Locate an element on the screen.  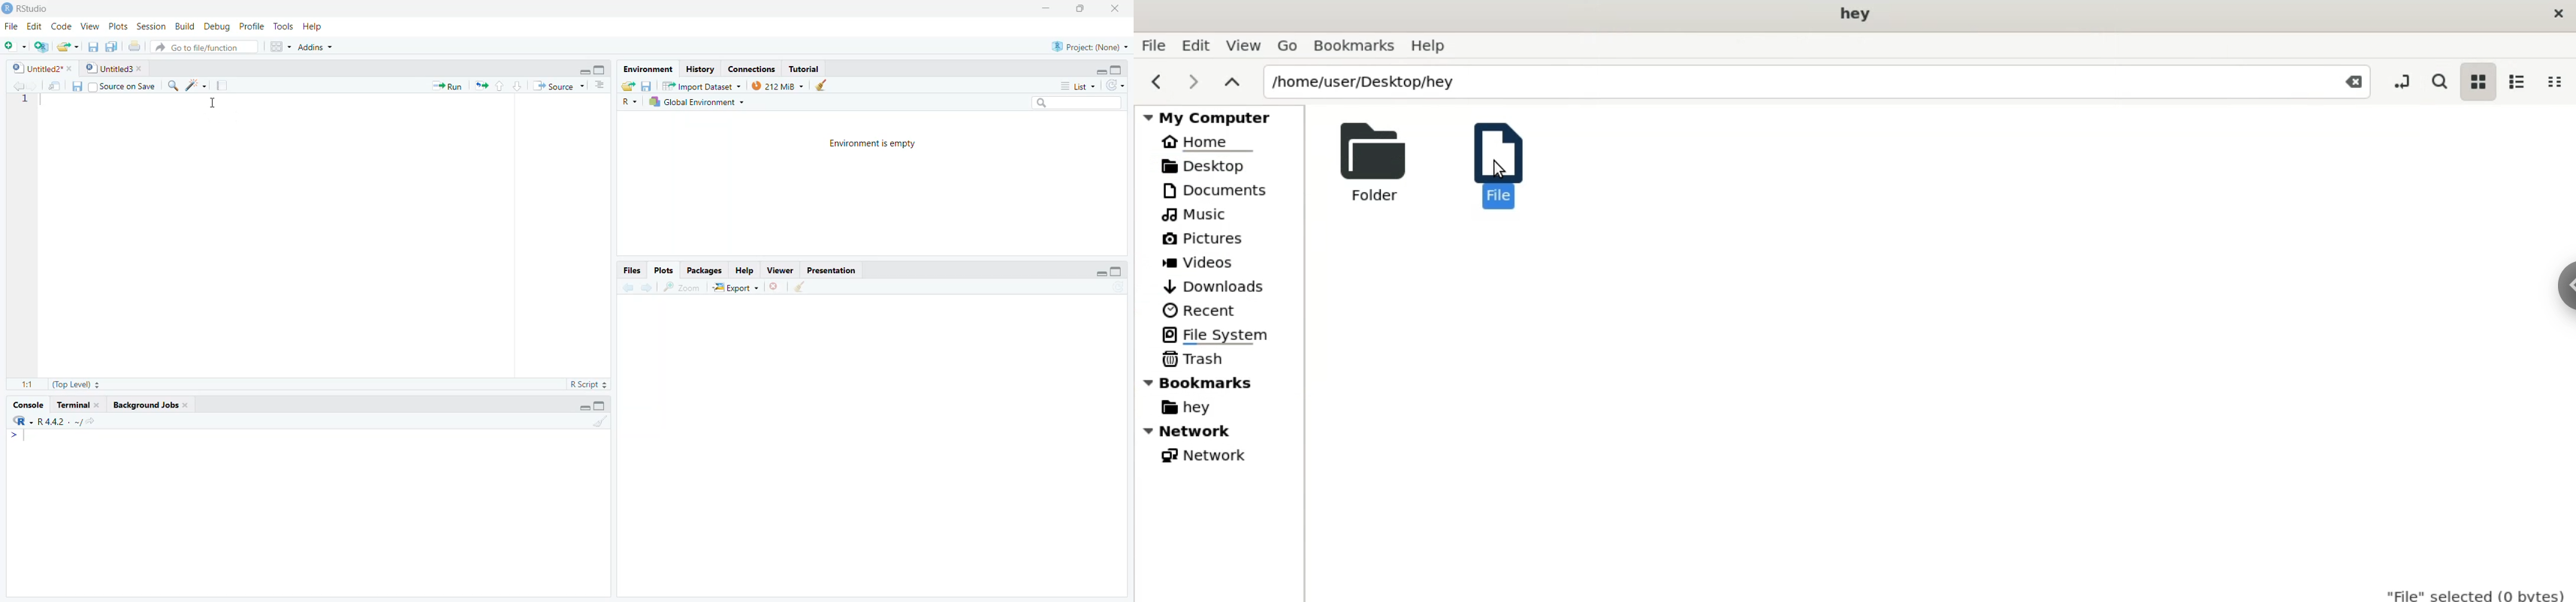
save is located at coordinates (75, 86).